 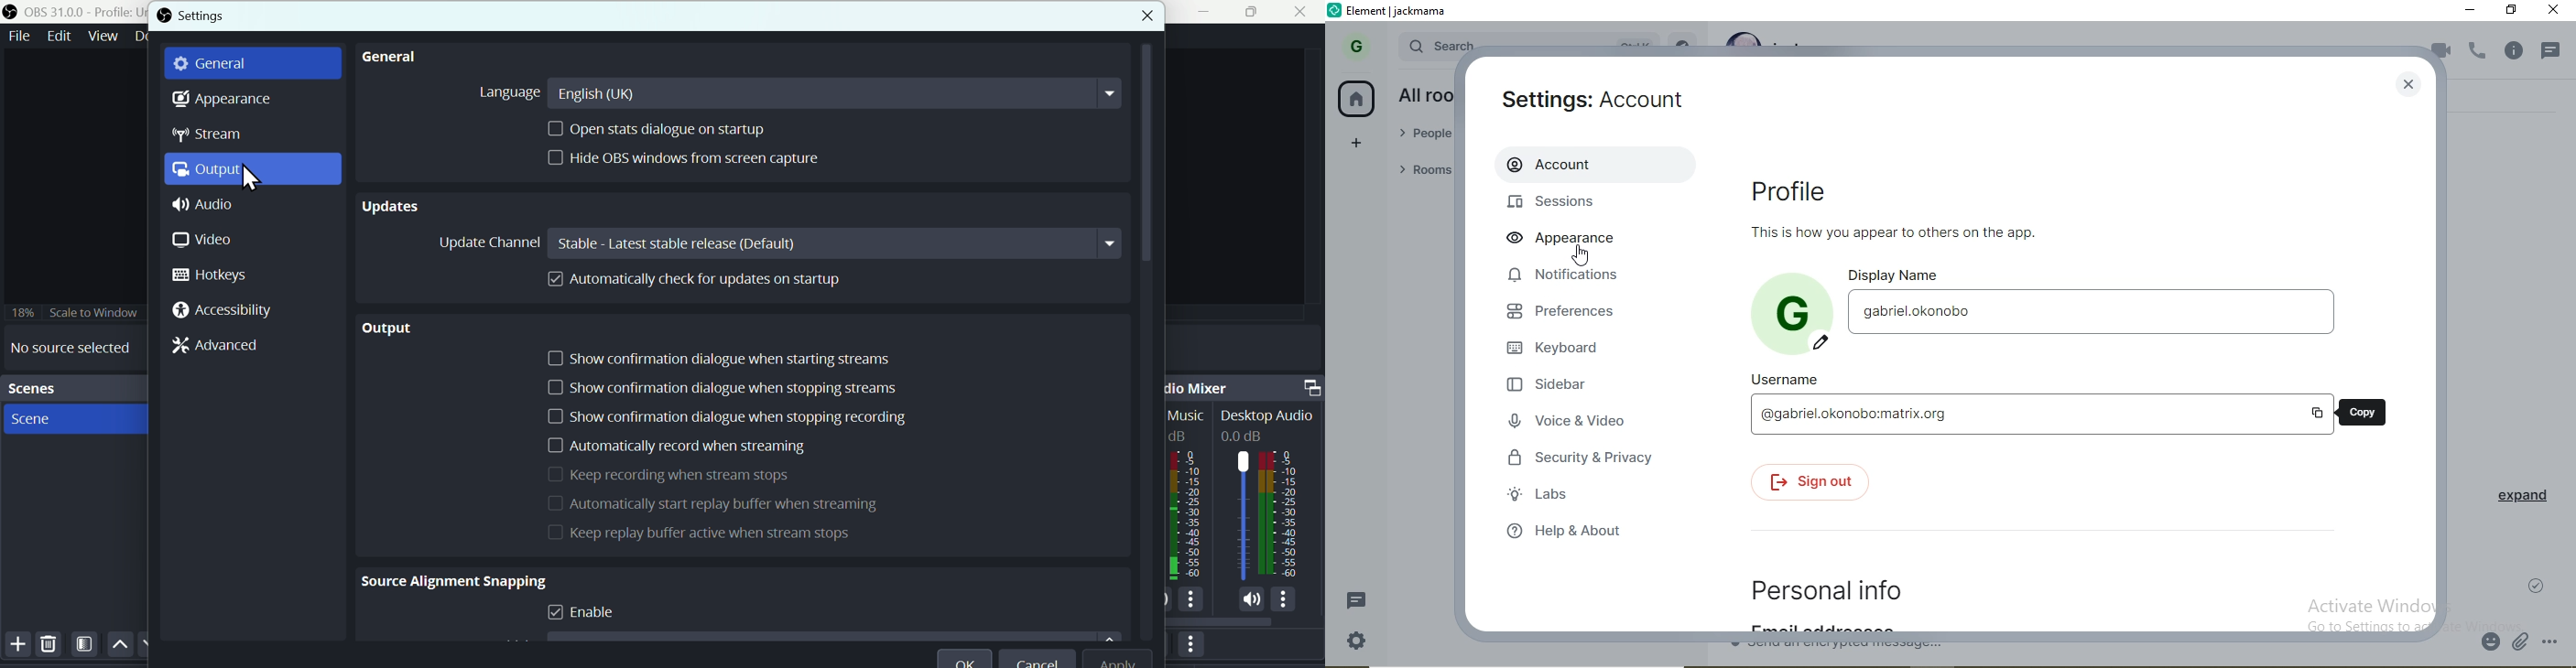 What do you see at coordinates (215, 134) in the screenshot?
I see `Stream` at bounding box center [215, 134].